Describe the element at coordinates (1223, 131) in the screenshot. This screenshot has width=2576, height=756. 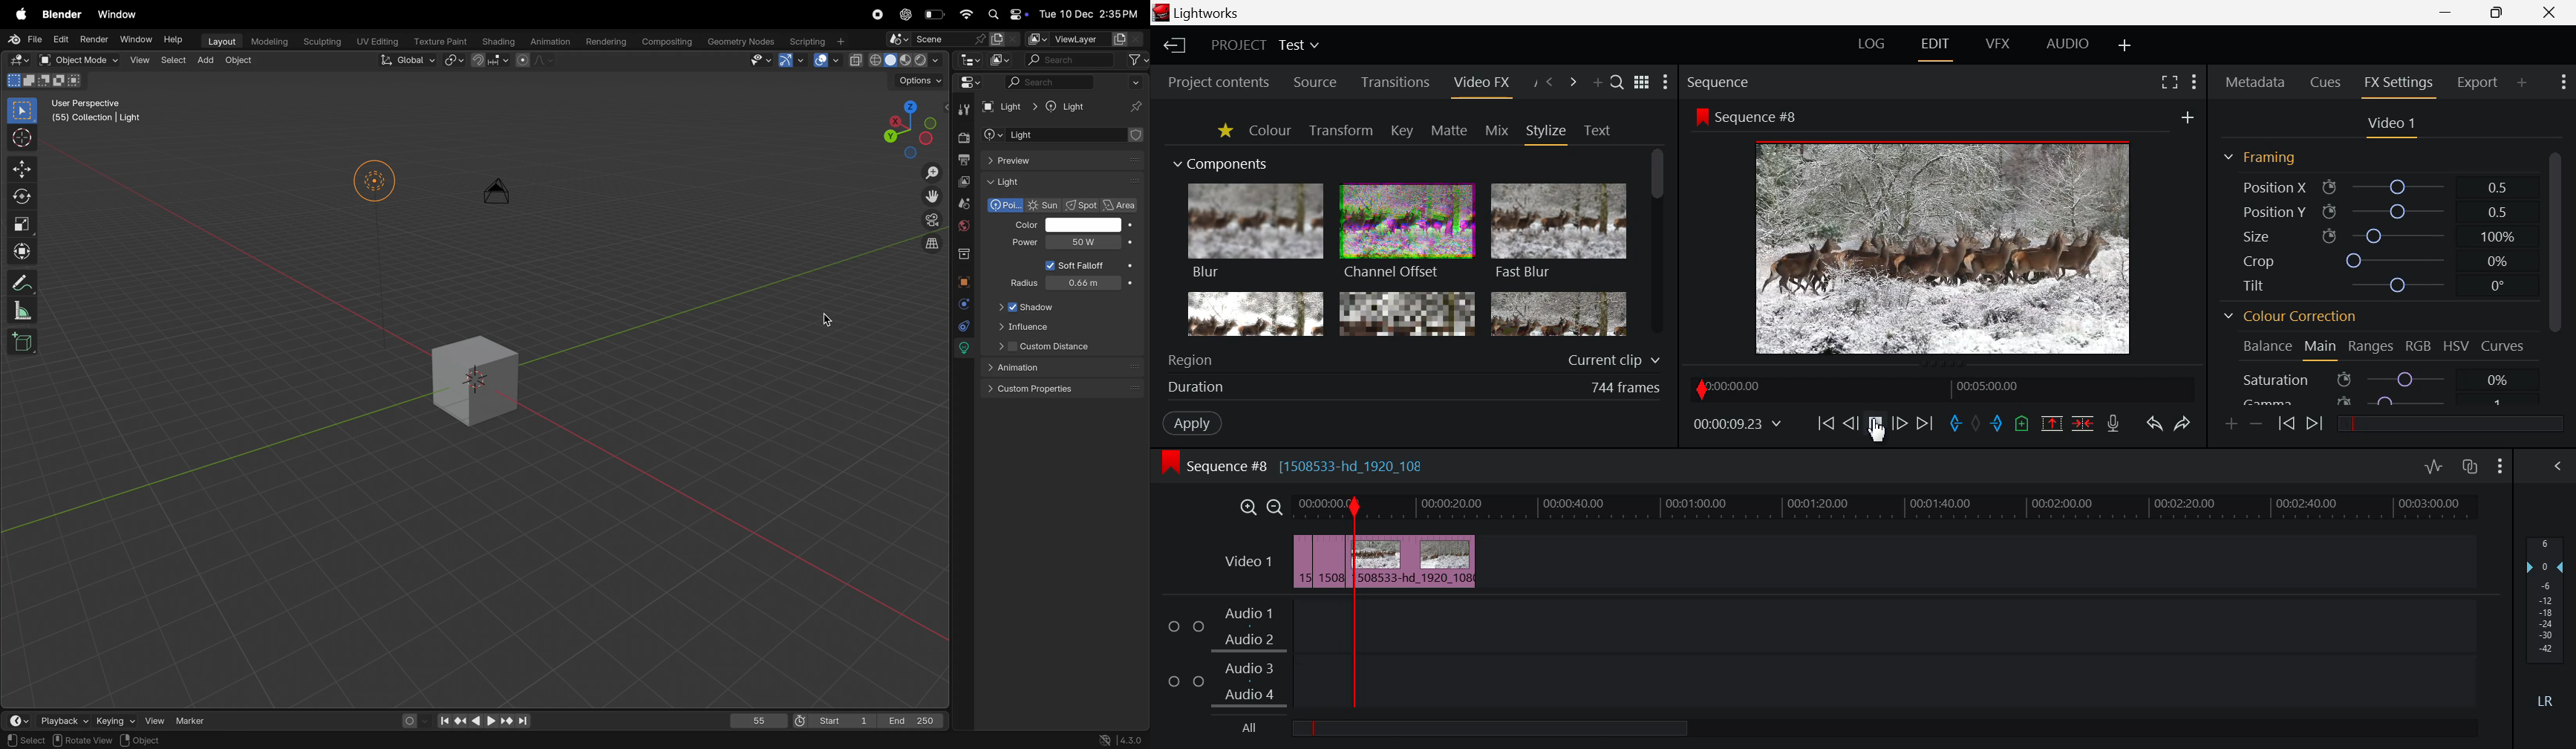
I see `Favorites` at that location.